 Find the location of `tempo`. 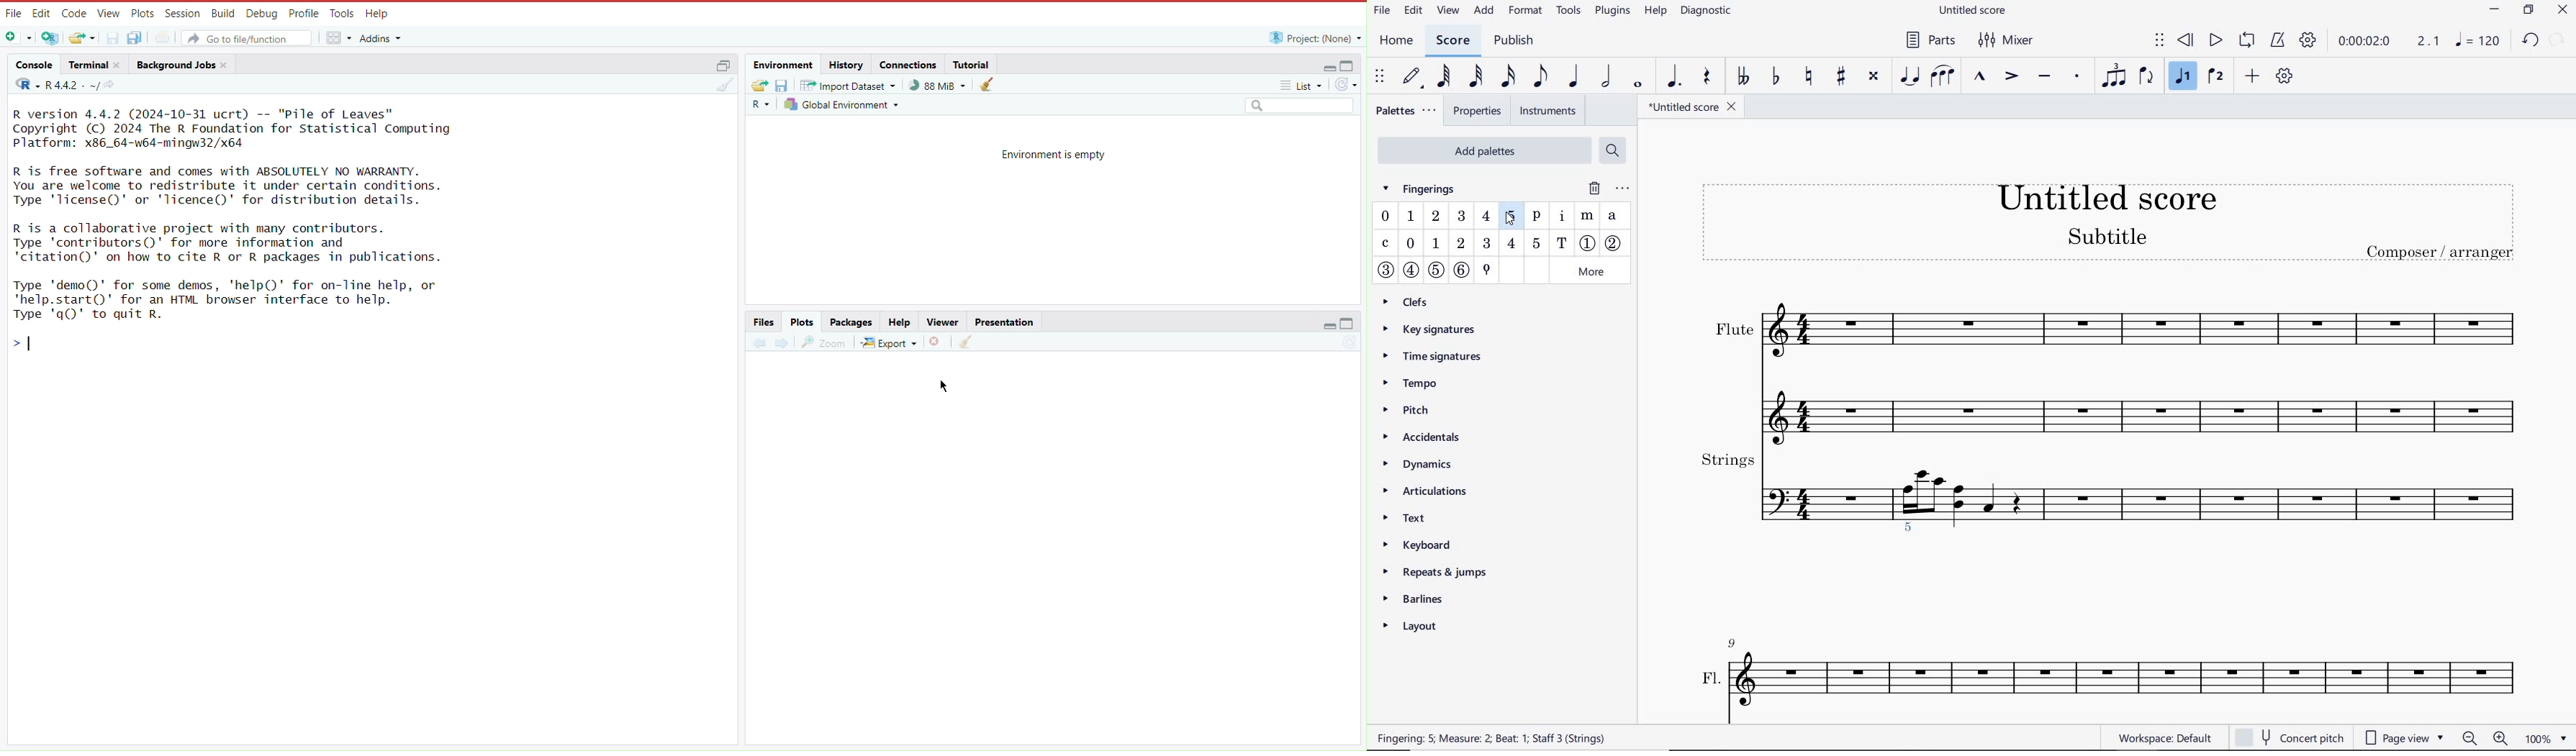

tempo is located at coordinates (1413, 384).